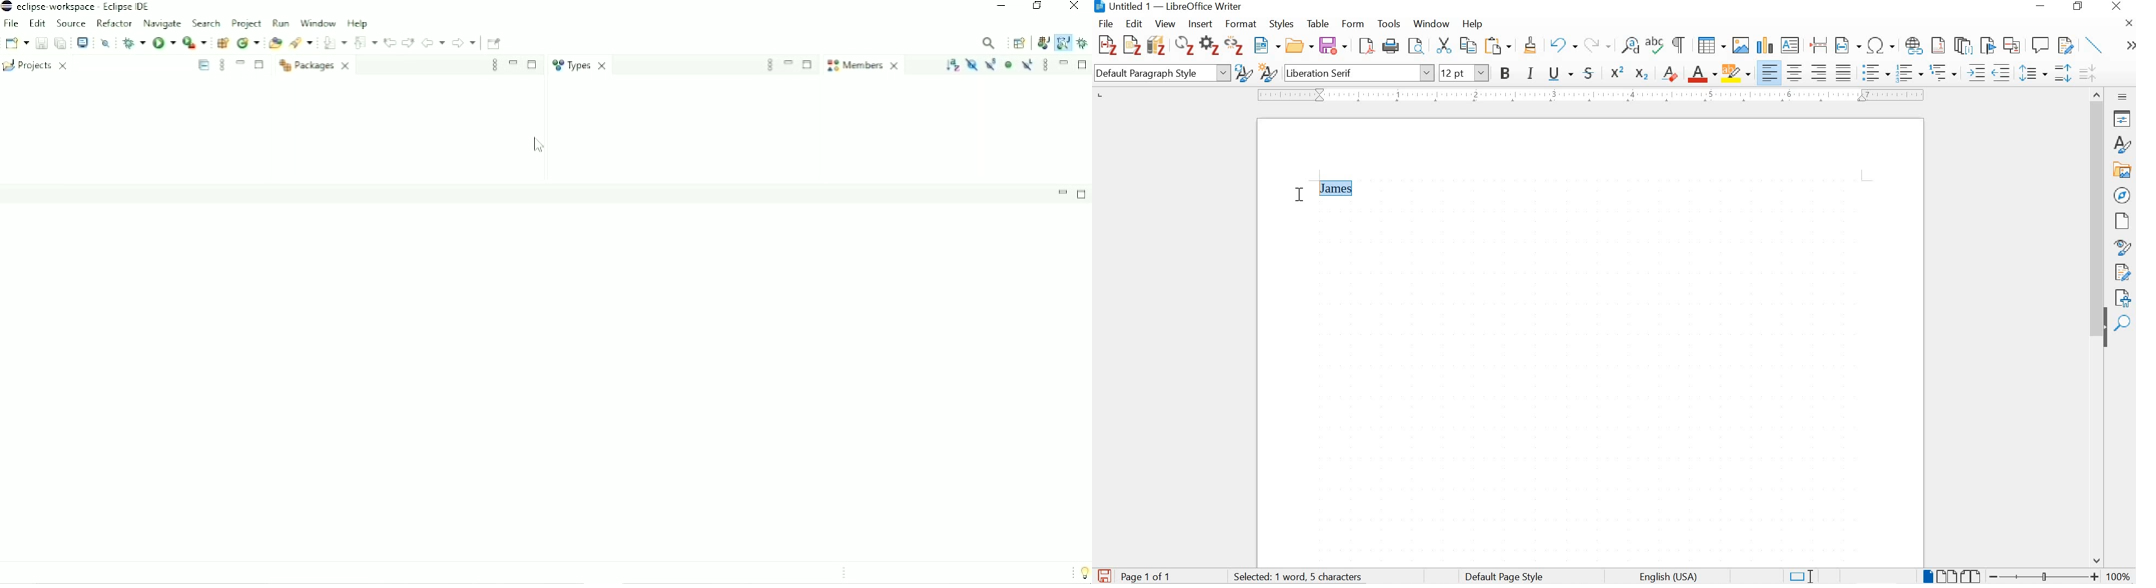  What do you see at coordinates (2122, 248) in the screenshot?
I see `style inspector` at bounding box center [2122, 248].